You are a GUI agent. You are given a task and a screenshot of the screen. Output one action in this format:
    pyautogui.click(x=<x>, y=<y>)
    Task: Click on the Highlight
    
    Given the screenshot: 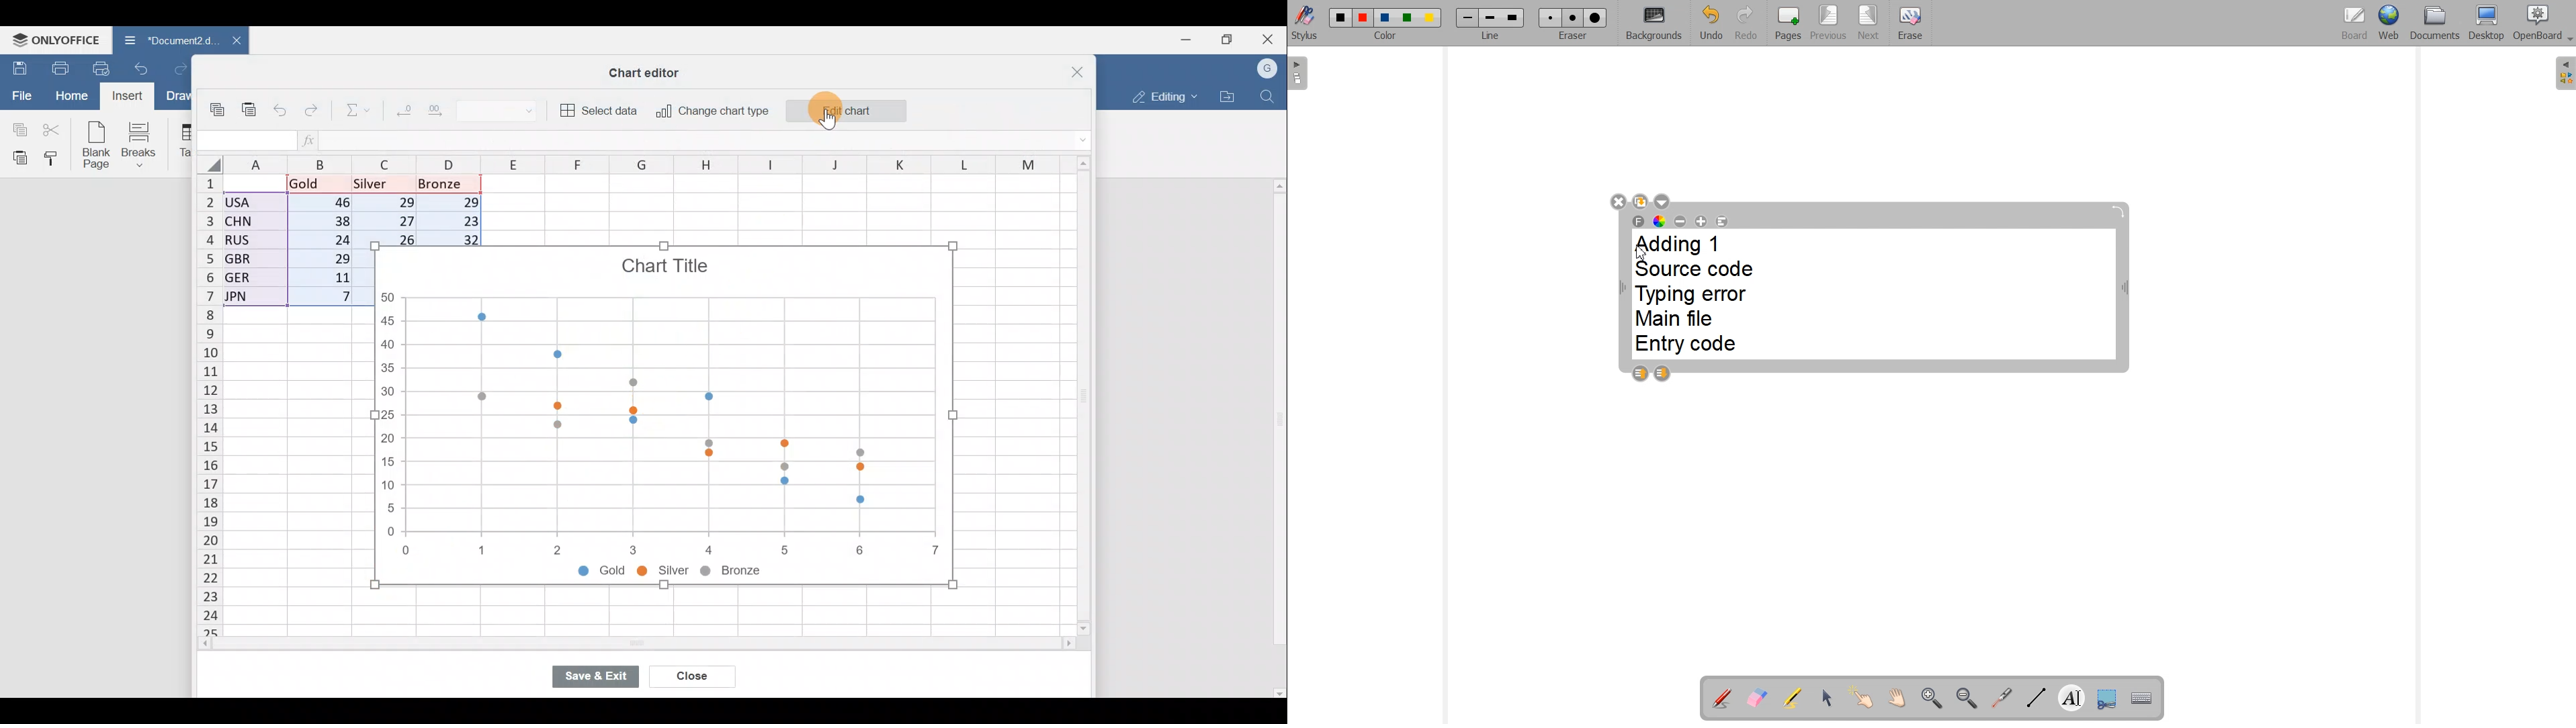 What is the action you would take?
    pyautogui.click(x=1793, y=697)
    